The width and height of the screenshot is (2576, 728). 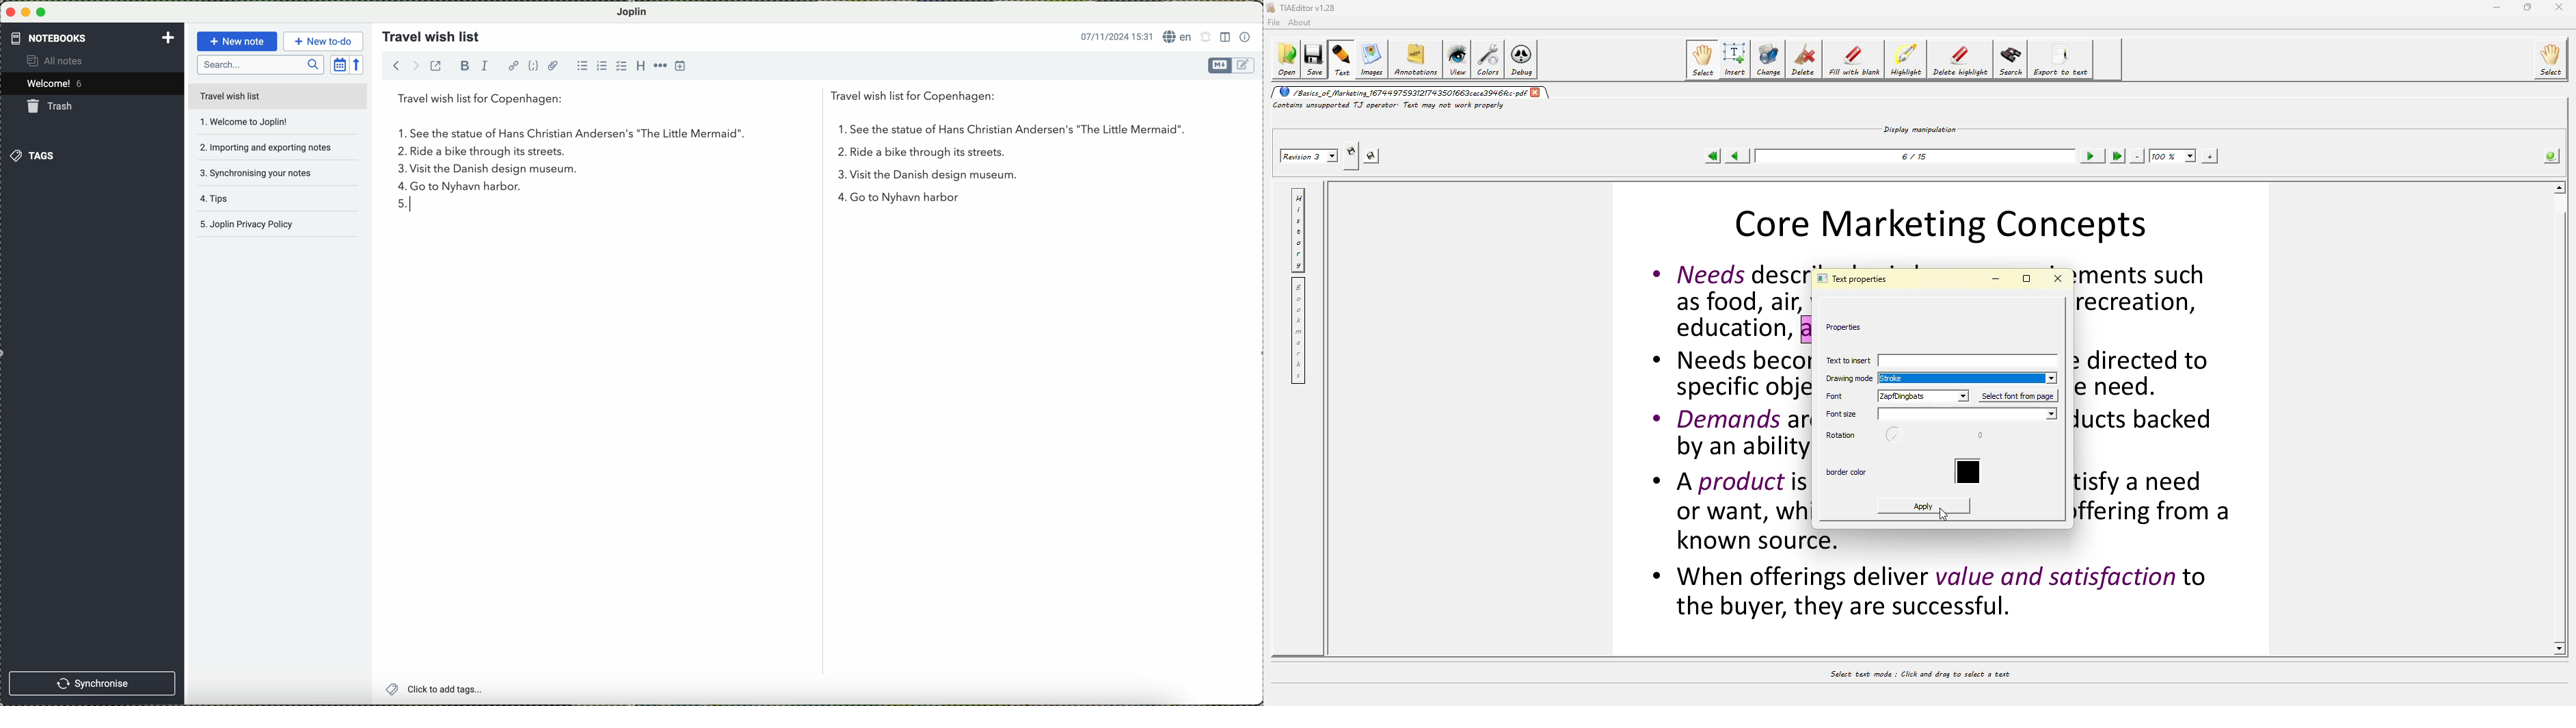 What do you see at coordinates (1245, 36) in the screenshot?
I see `note properties` at bounding box center [1245, 36].